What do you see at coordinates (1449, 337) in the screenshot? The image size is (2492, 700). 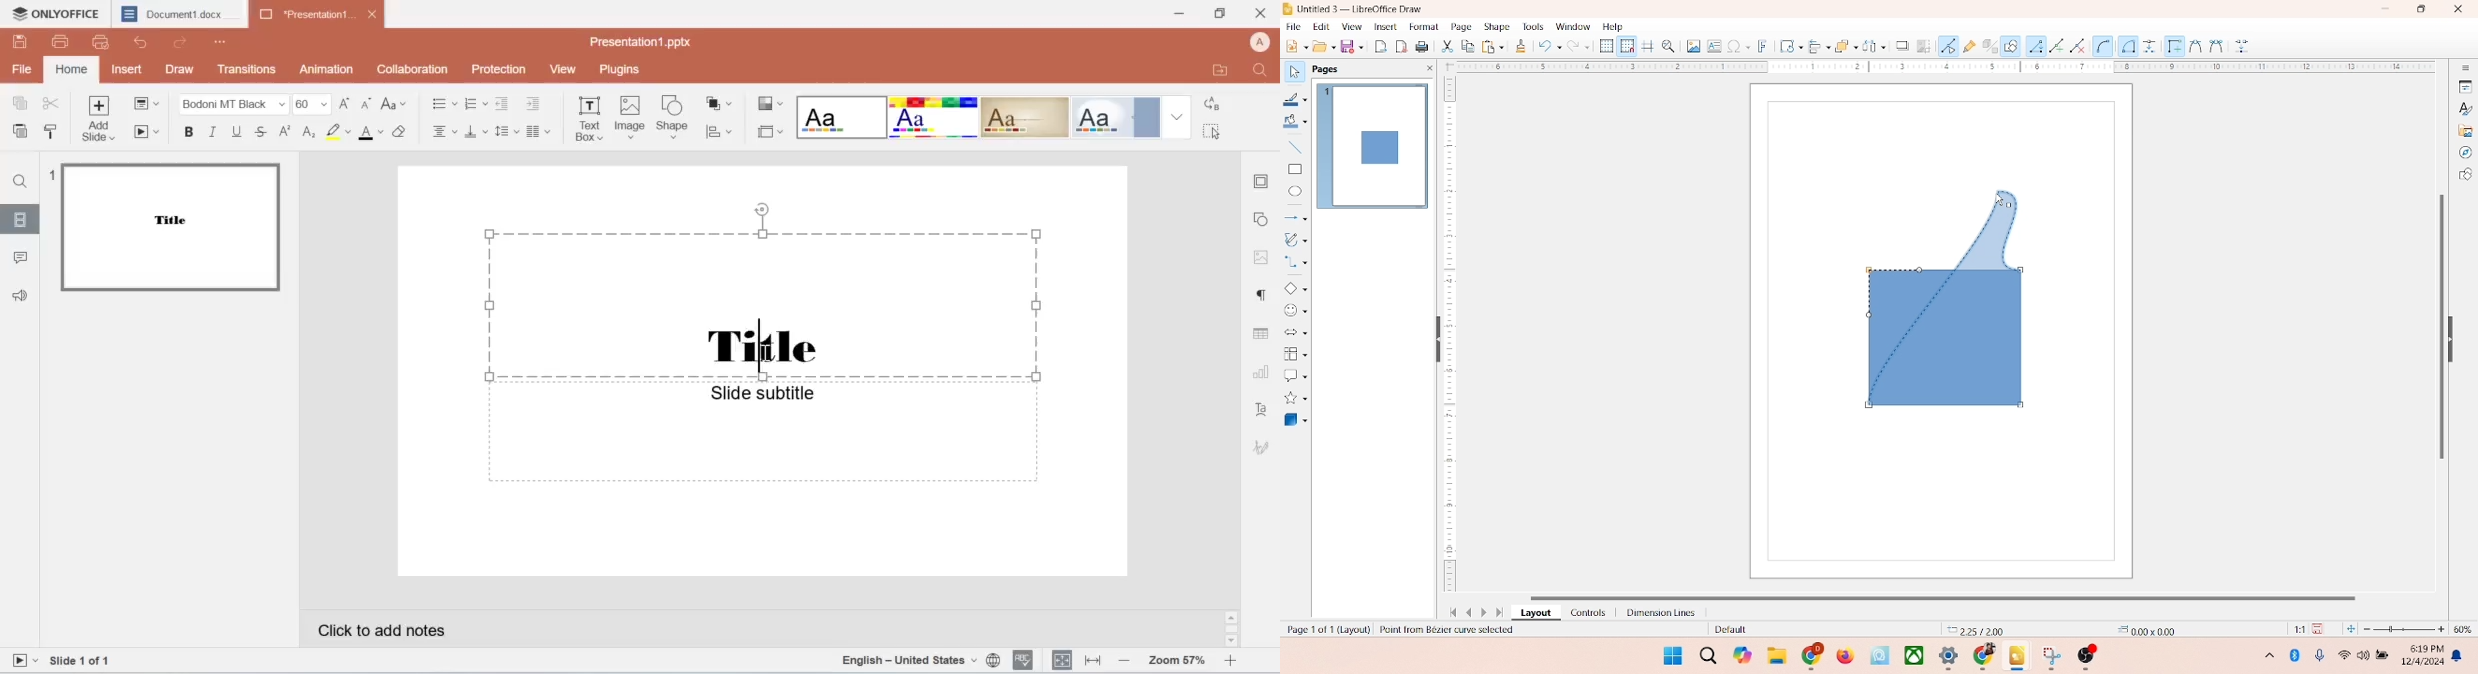 I see `scale bar` at bounding box center [1449, 337].